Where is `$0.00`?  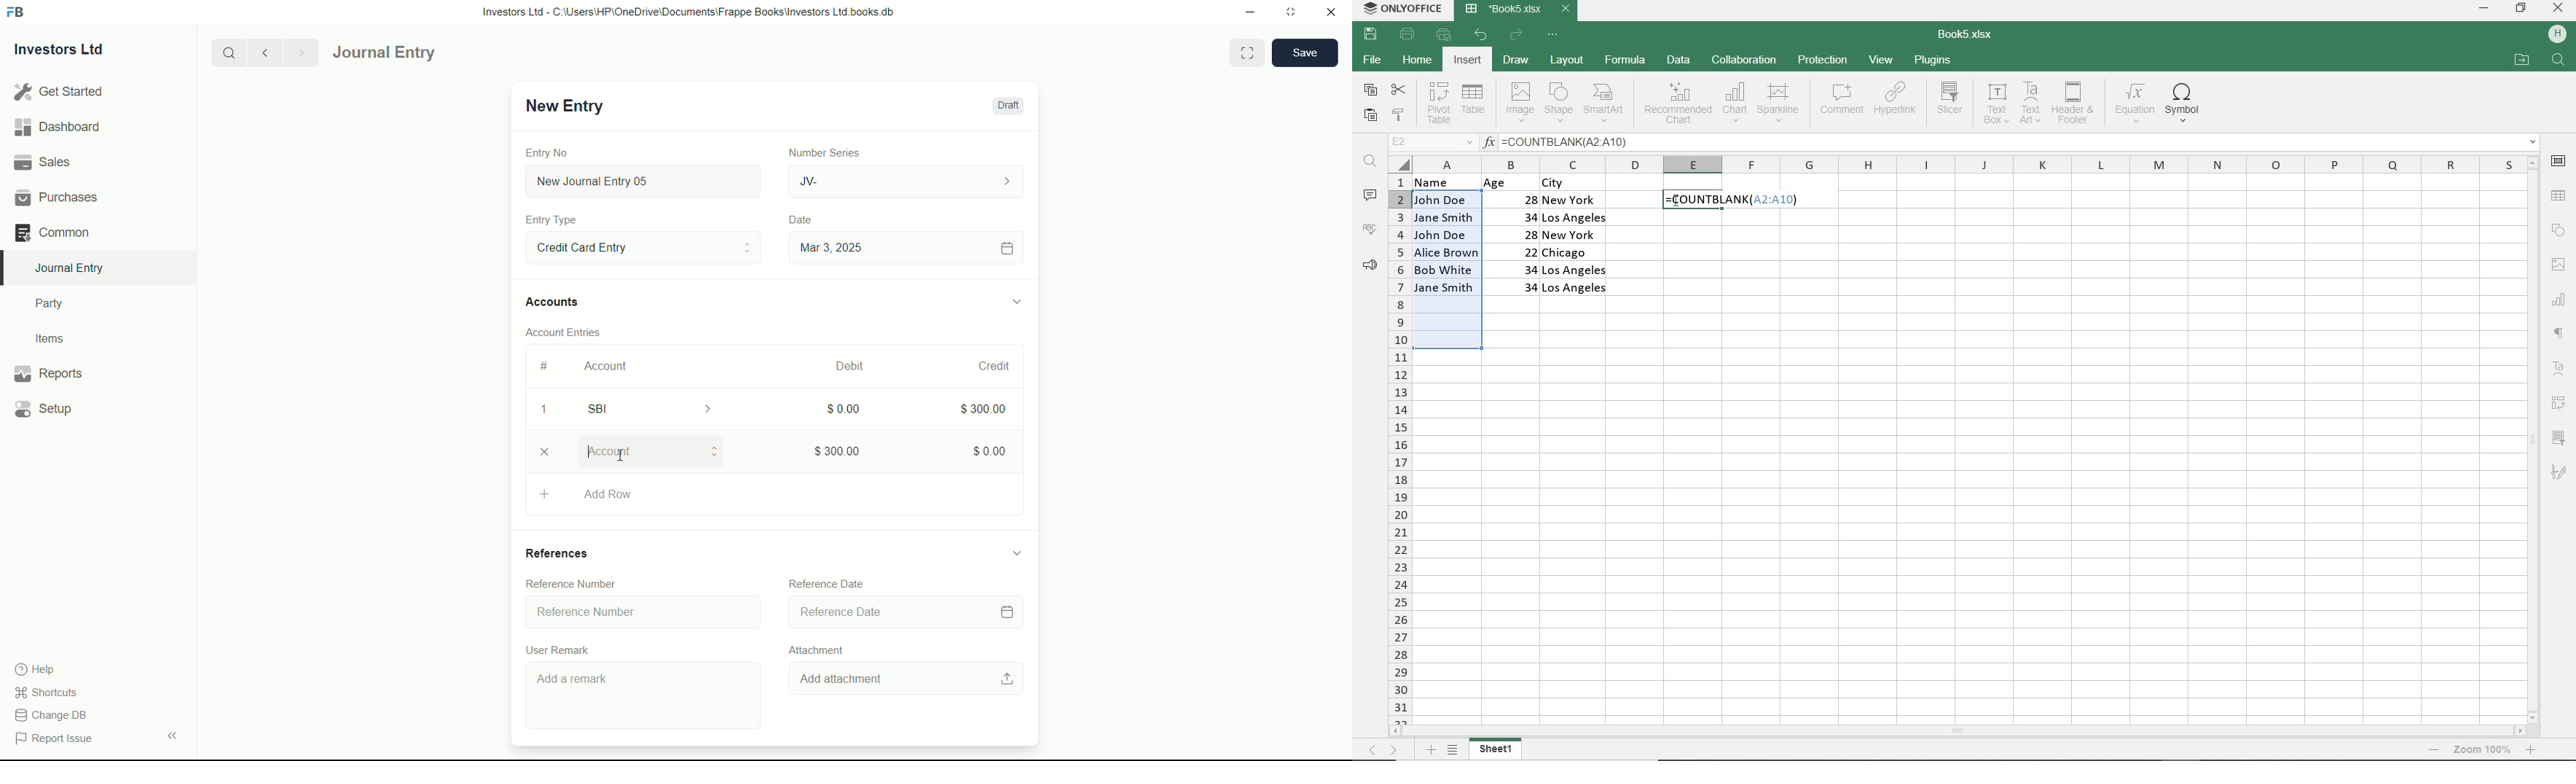 $0.00 is located at coordinates (988, 450).